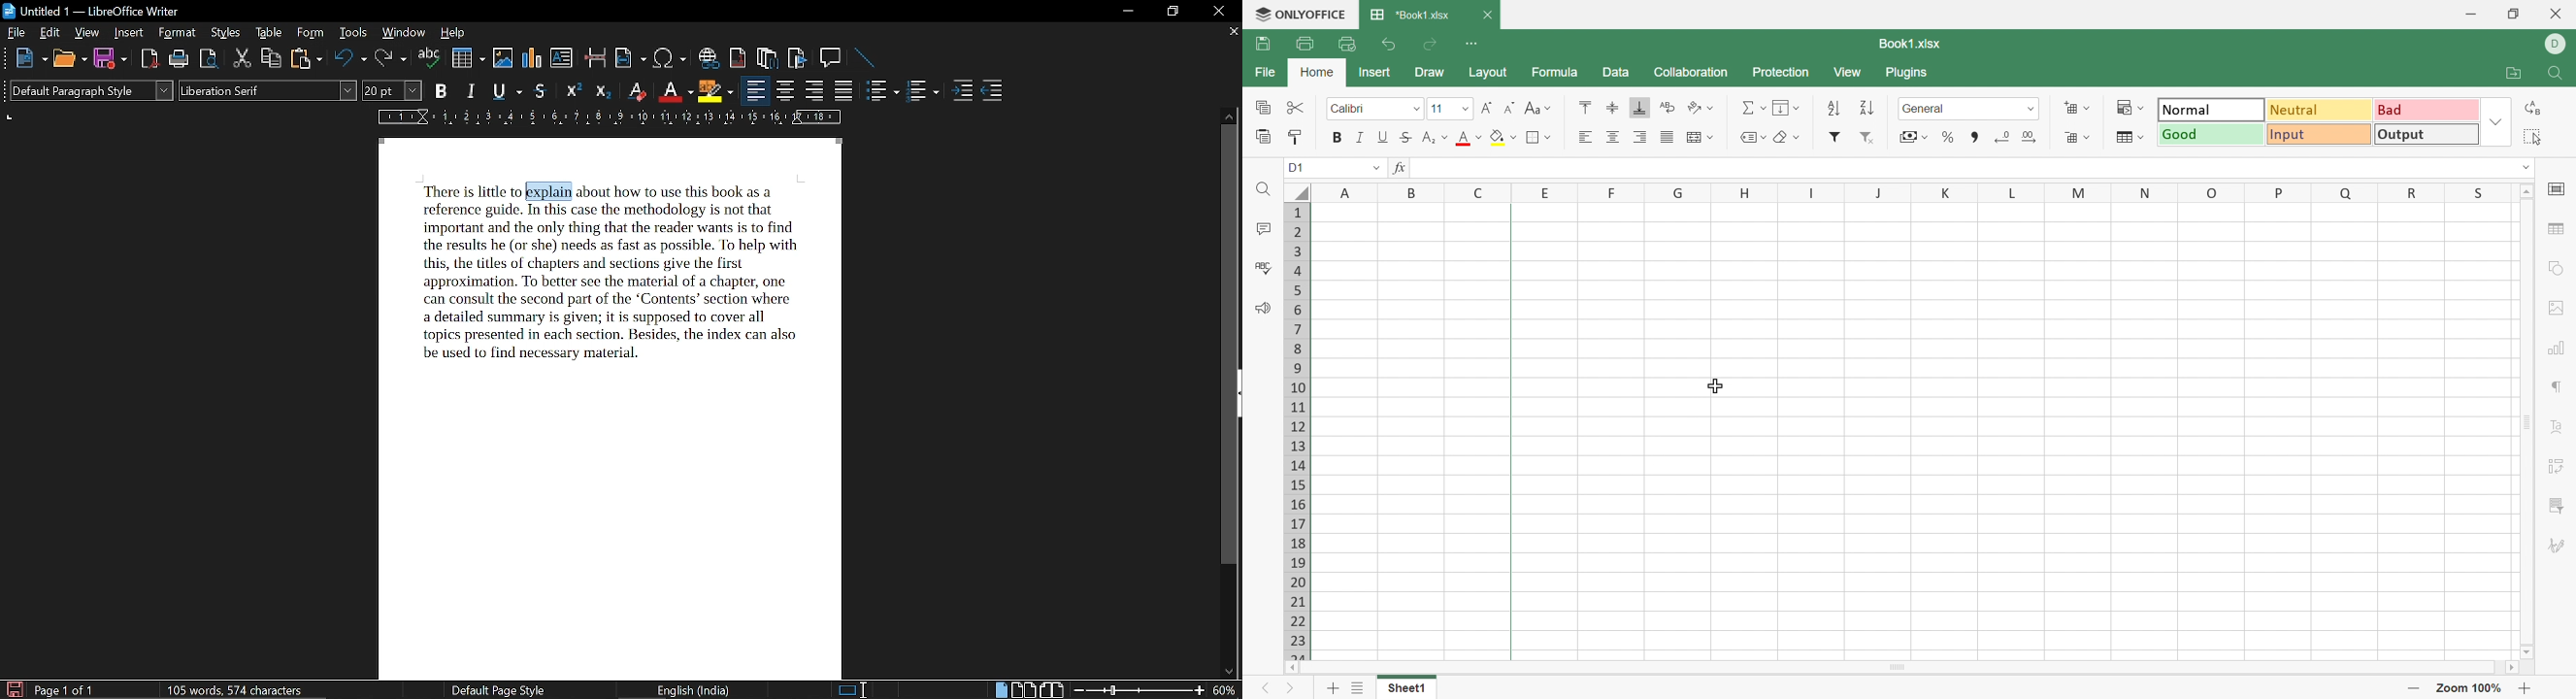 The image size is (2576, 700). What do you see at coordinates (637, 93) in the screenshot?
I see `eraser` at bounding box center [637, 93].